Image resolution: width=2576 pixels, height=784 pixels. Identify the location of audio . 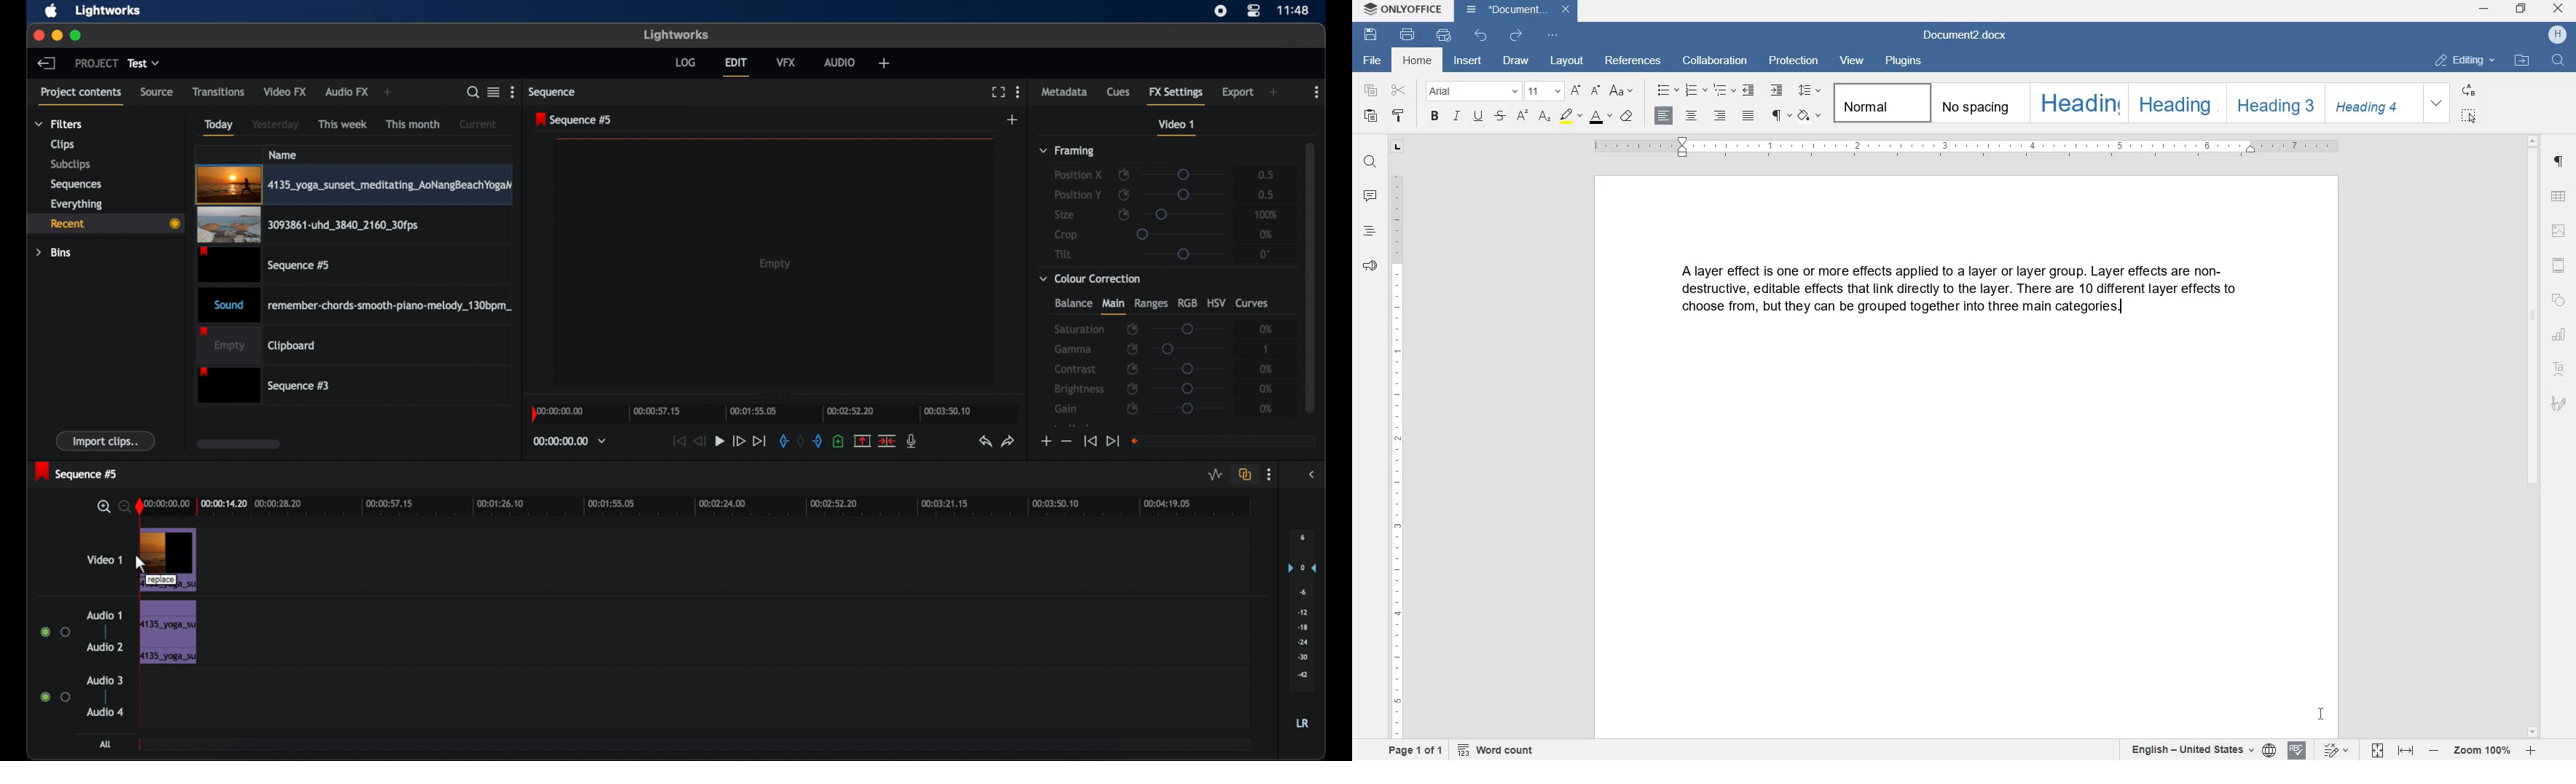
(169, 632).